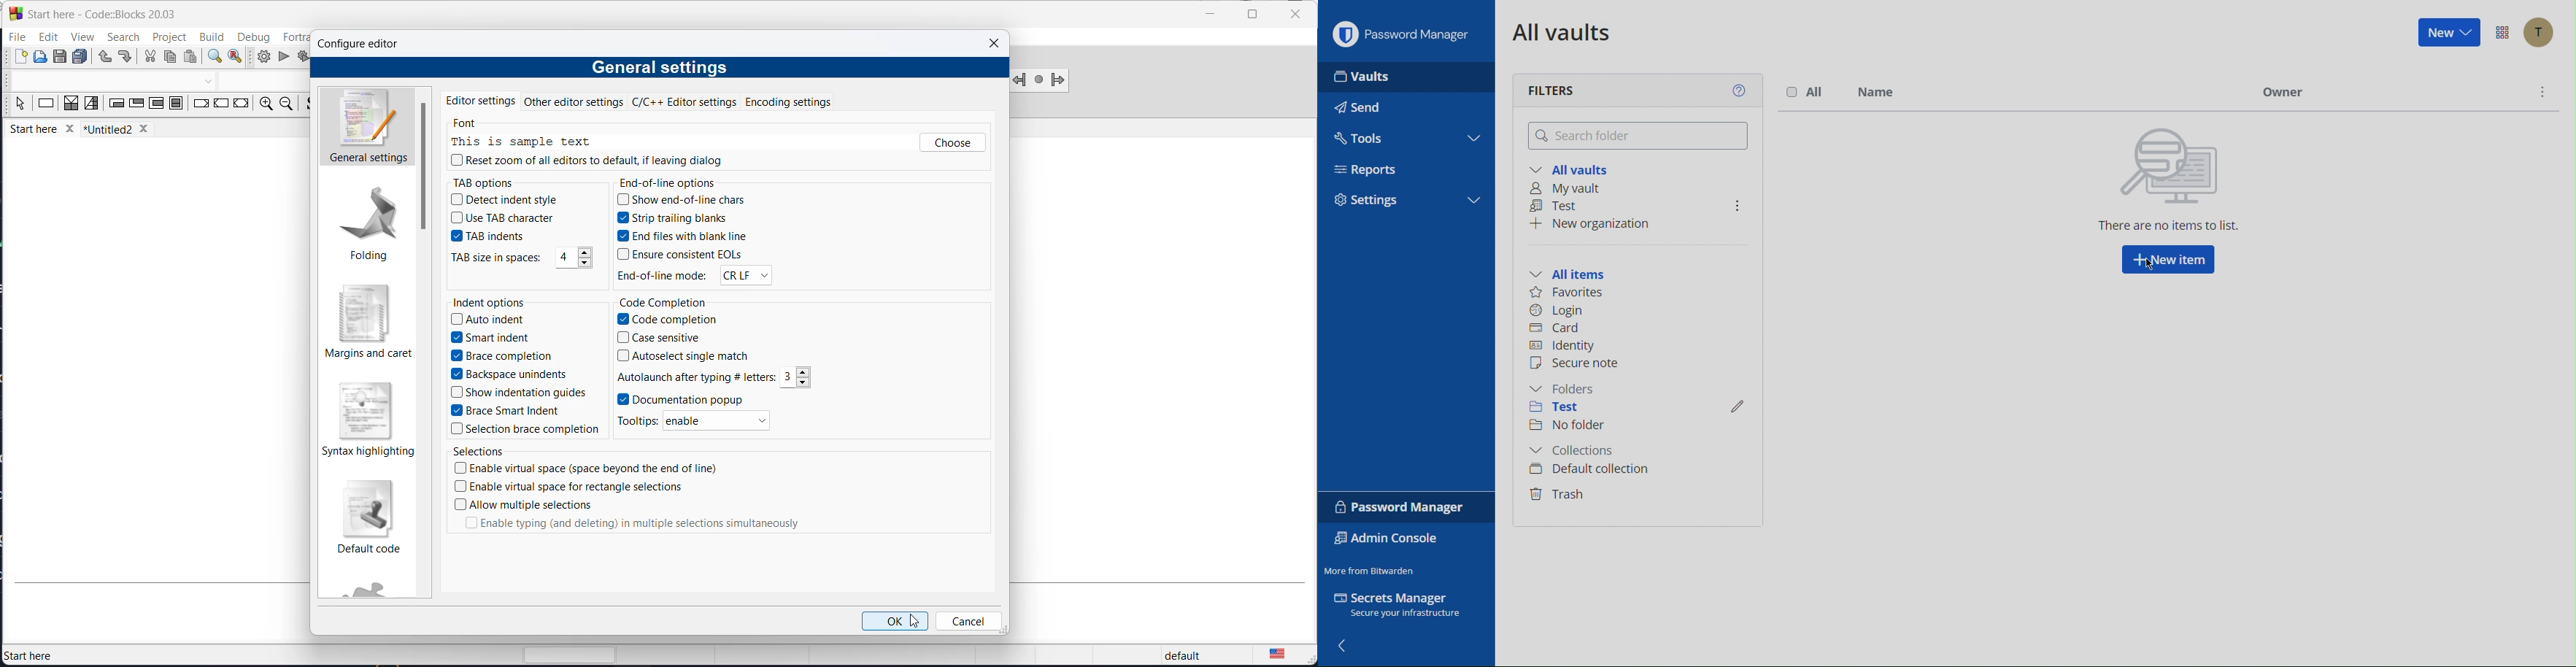 The image size is (2576, 672). Describe the element at coordinates (123, 36) in the screenshot. I see `search` at that location.